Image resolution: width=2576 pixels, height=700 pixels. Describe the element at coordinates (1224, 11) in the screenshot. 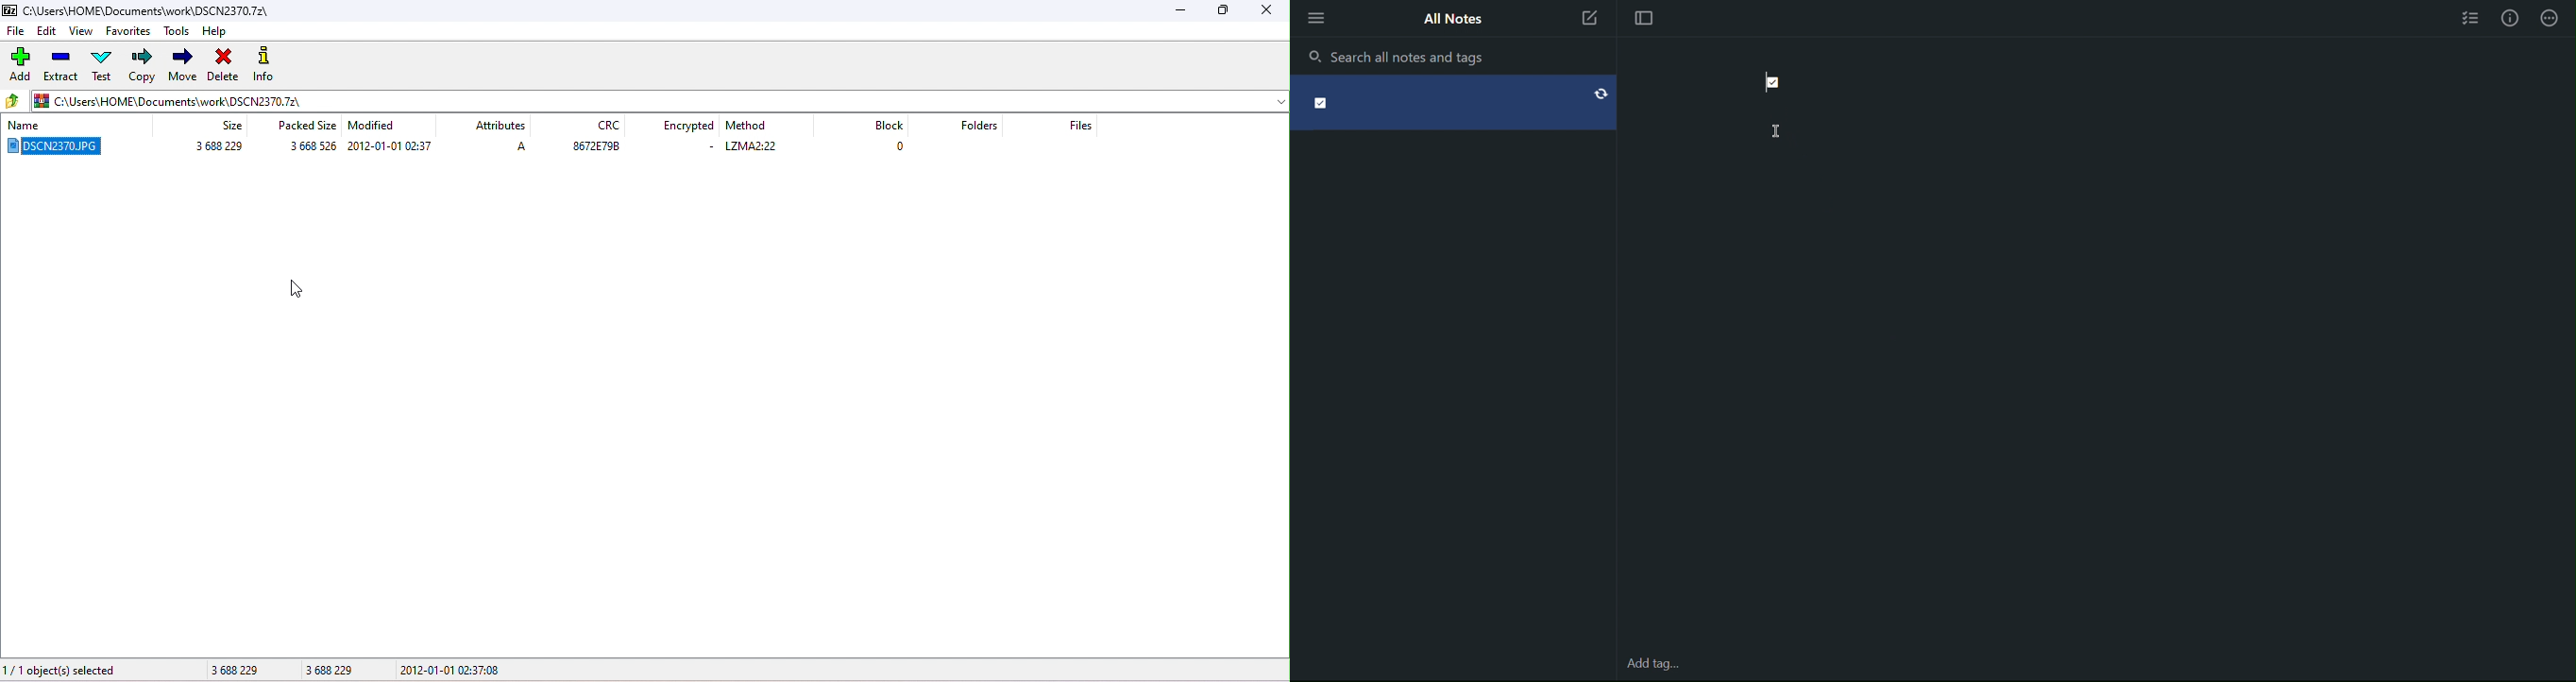

I see `maximize` at that location.